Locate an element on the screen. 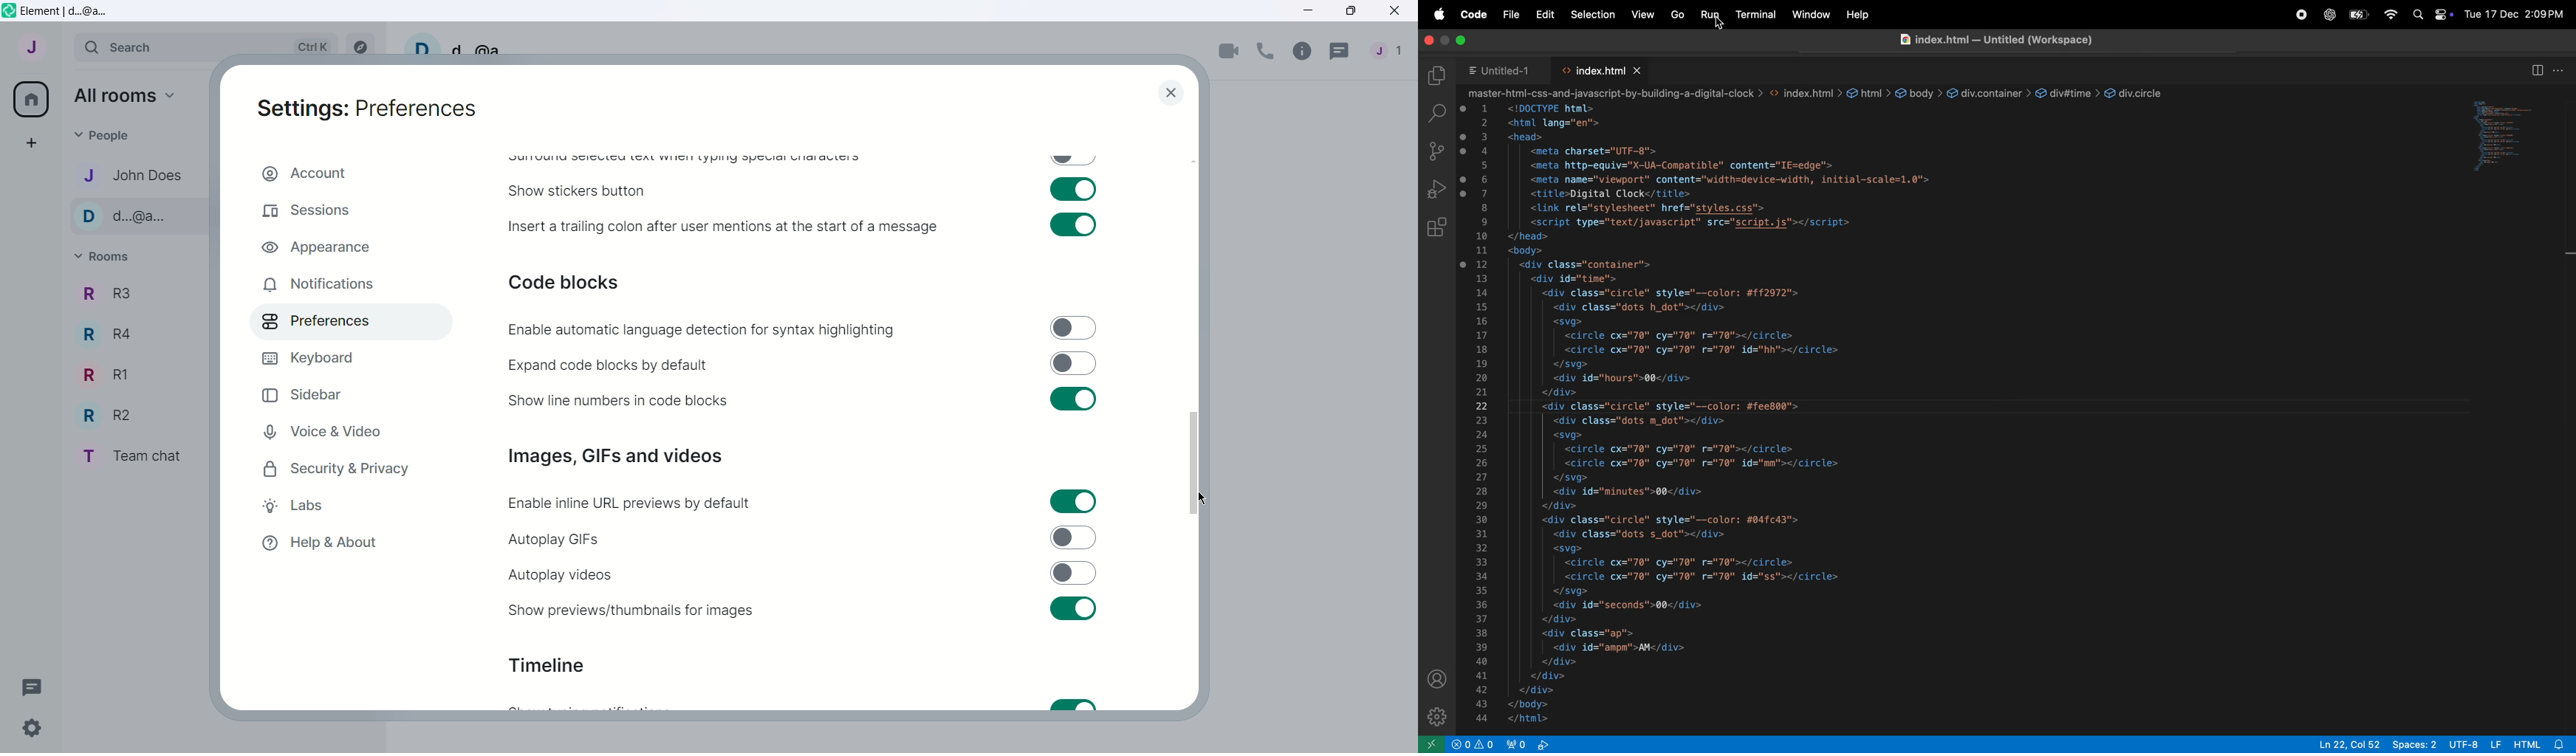 The width and height of the screenshot is (2576, 756). Toggle switch off for enable automatic language detection for syntax highlighting is located at coordinates (1073, 328).